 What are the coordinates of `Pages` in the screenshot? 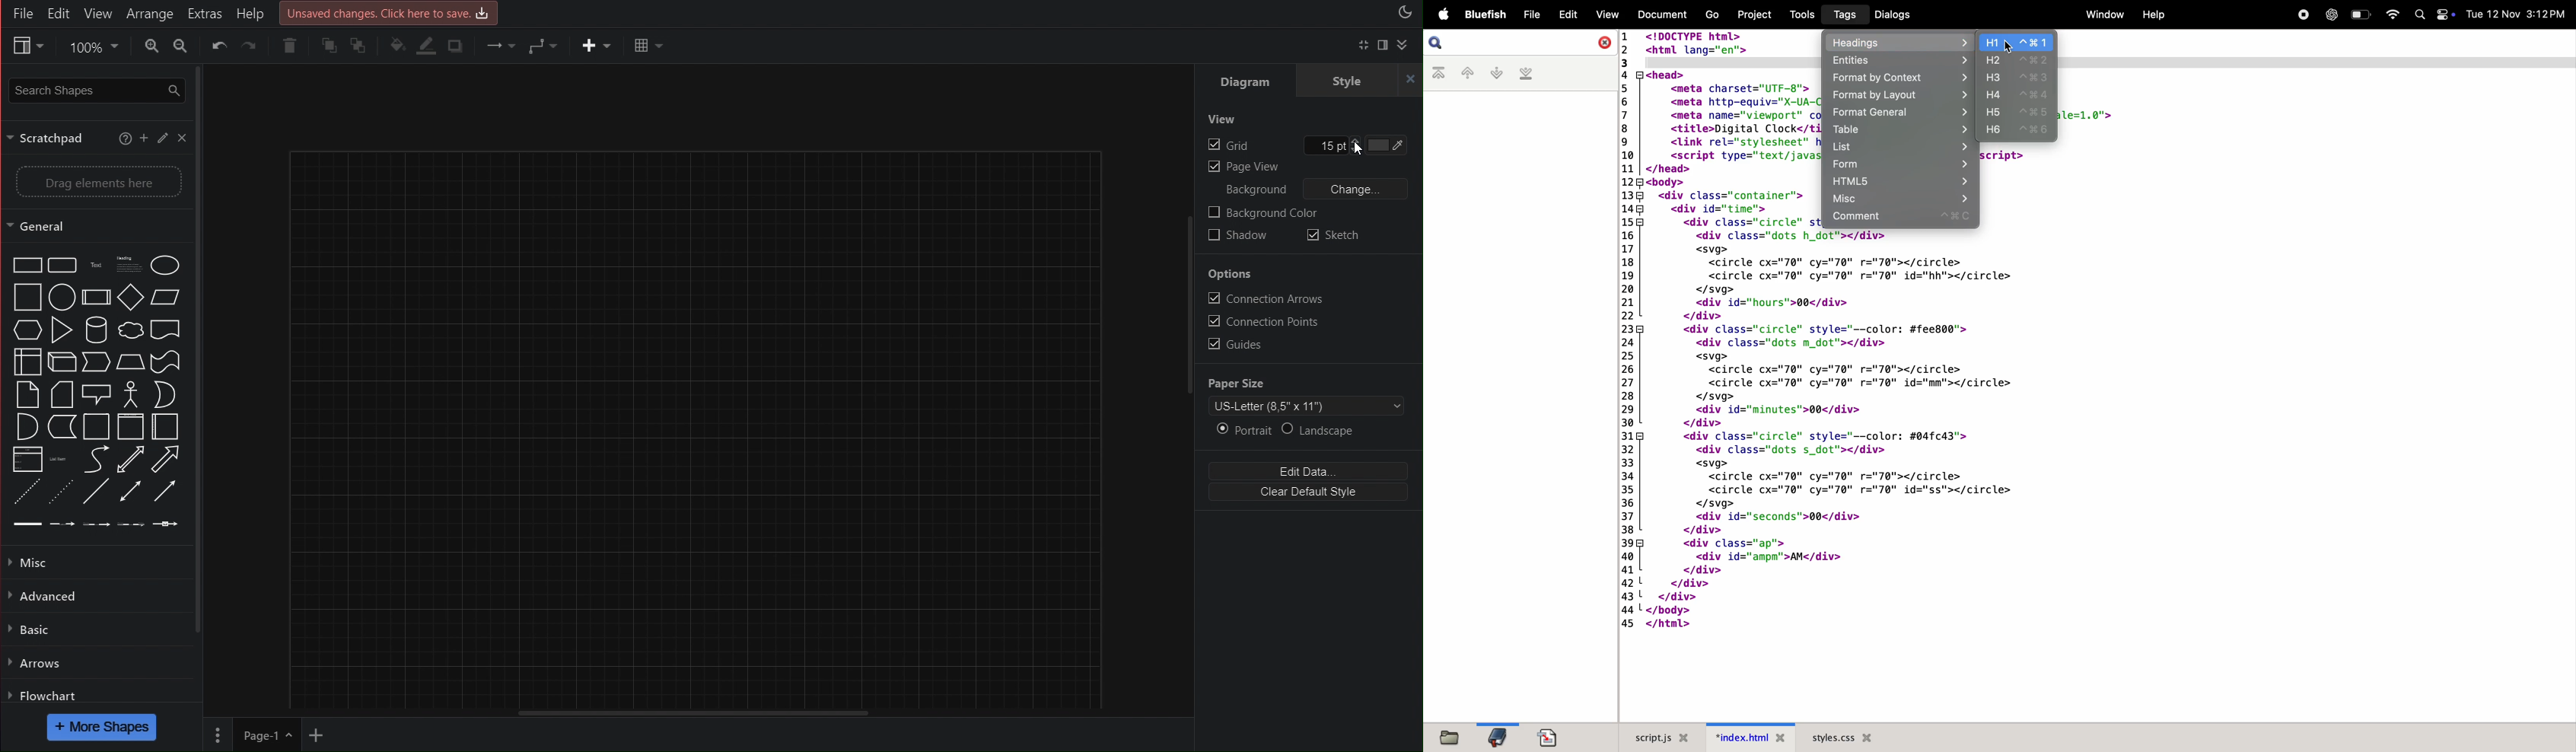 It's located at (217, 734).